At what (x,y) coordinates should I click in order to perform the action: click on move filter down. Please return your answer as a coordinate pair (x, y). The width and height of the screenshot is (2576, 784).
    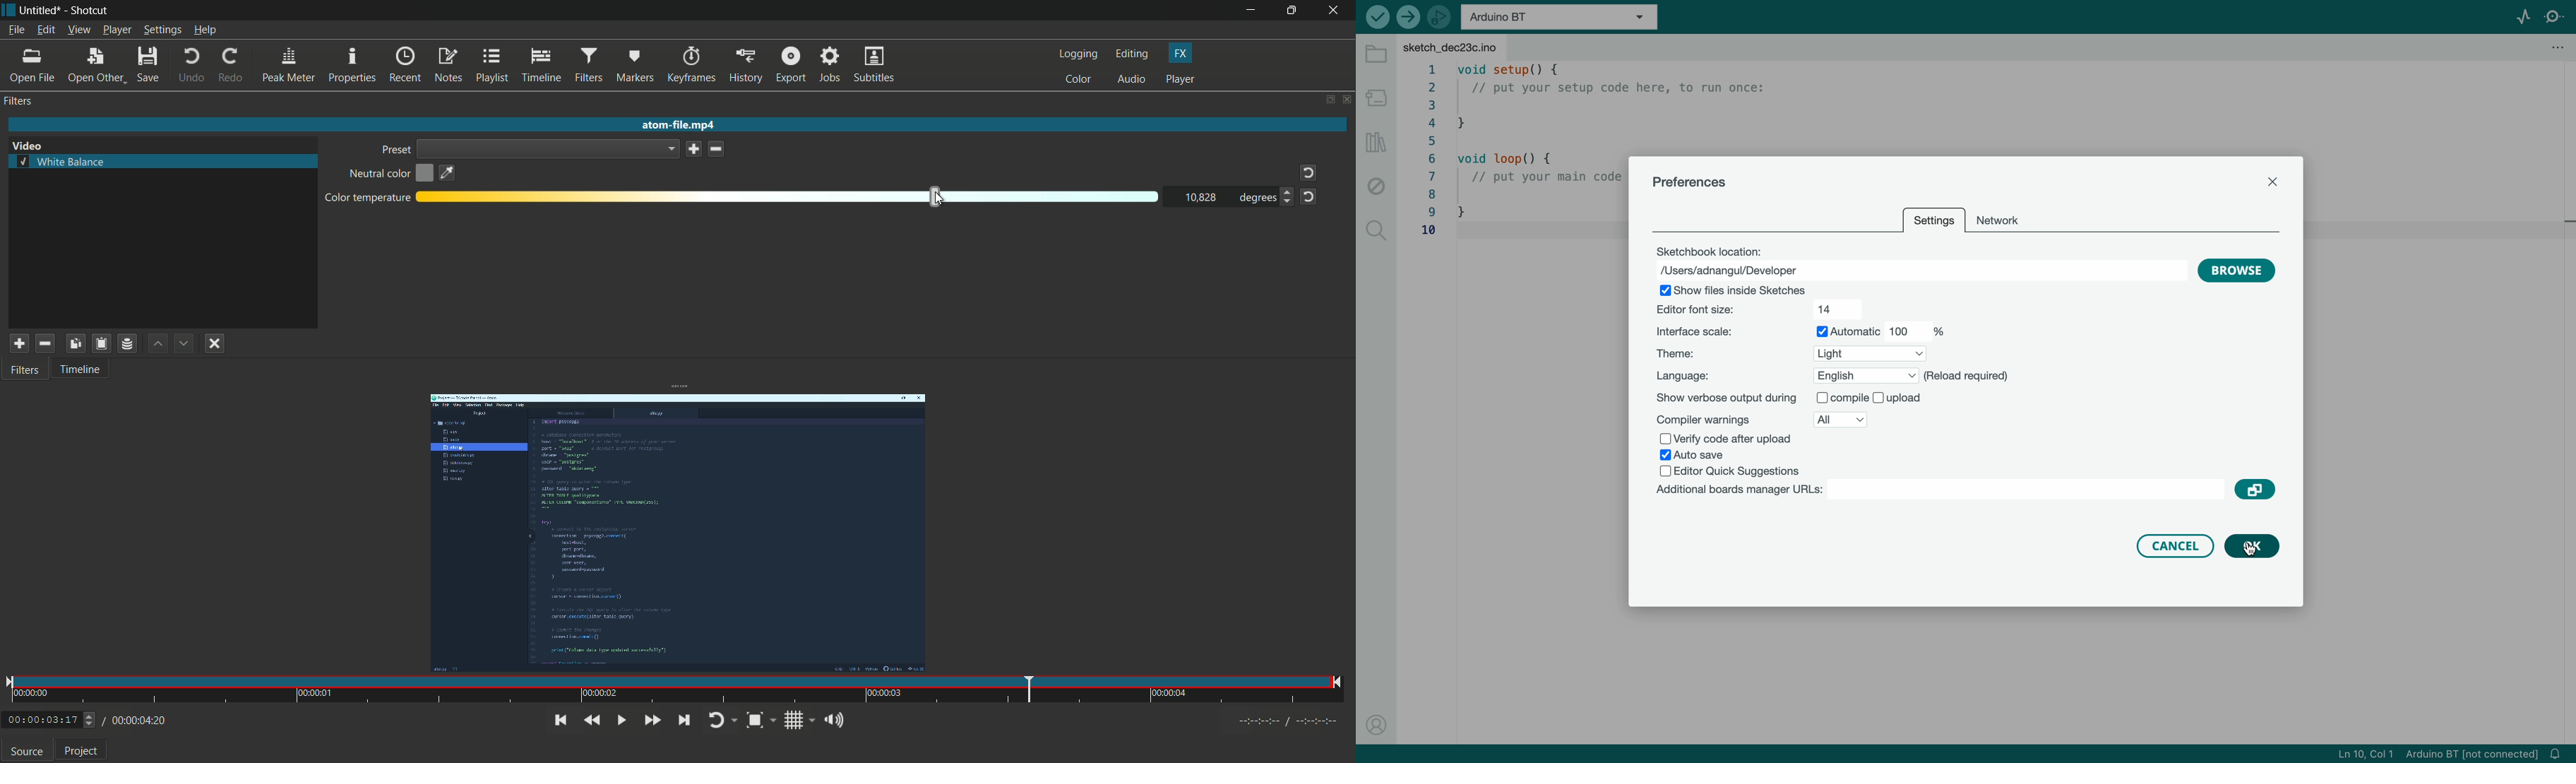
    Looking at the image, I should click on (185, 343).